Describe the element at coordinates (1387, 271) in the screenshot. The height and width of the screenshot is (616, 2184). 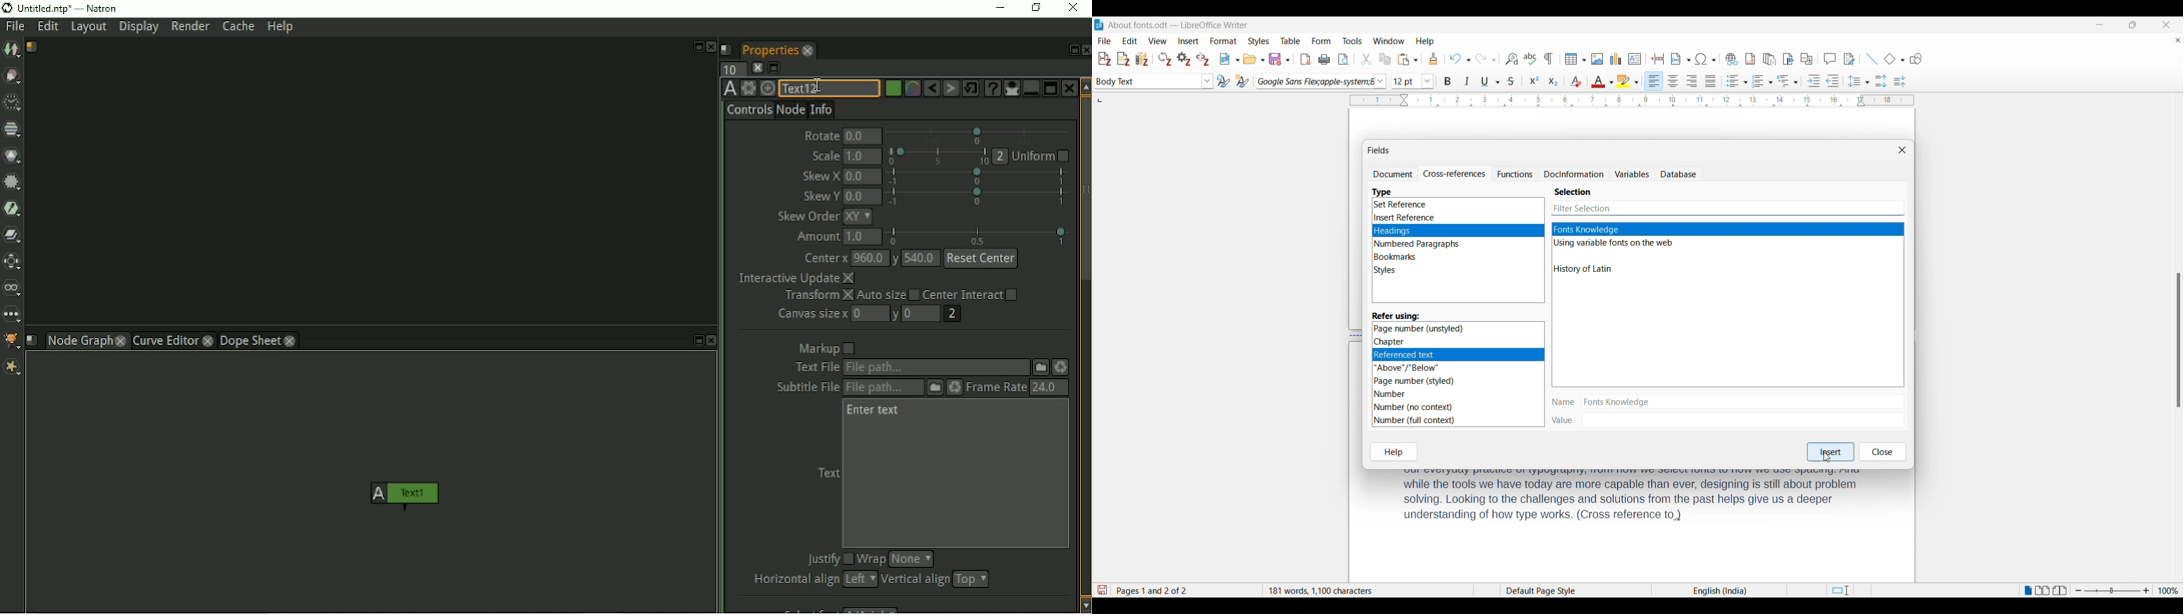
I see `Styles` at that location.